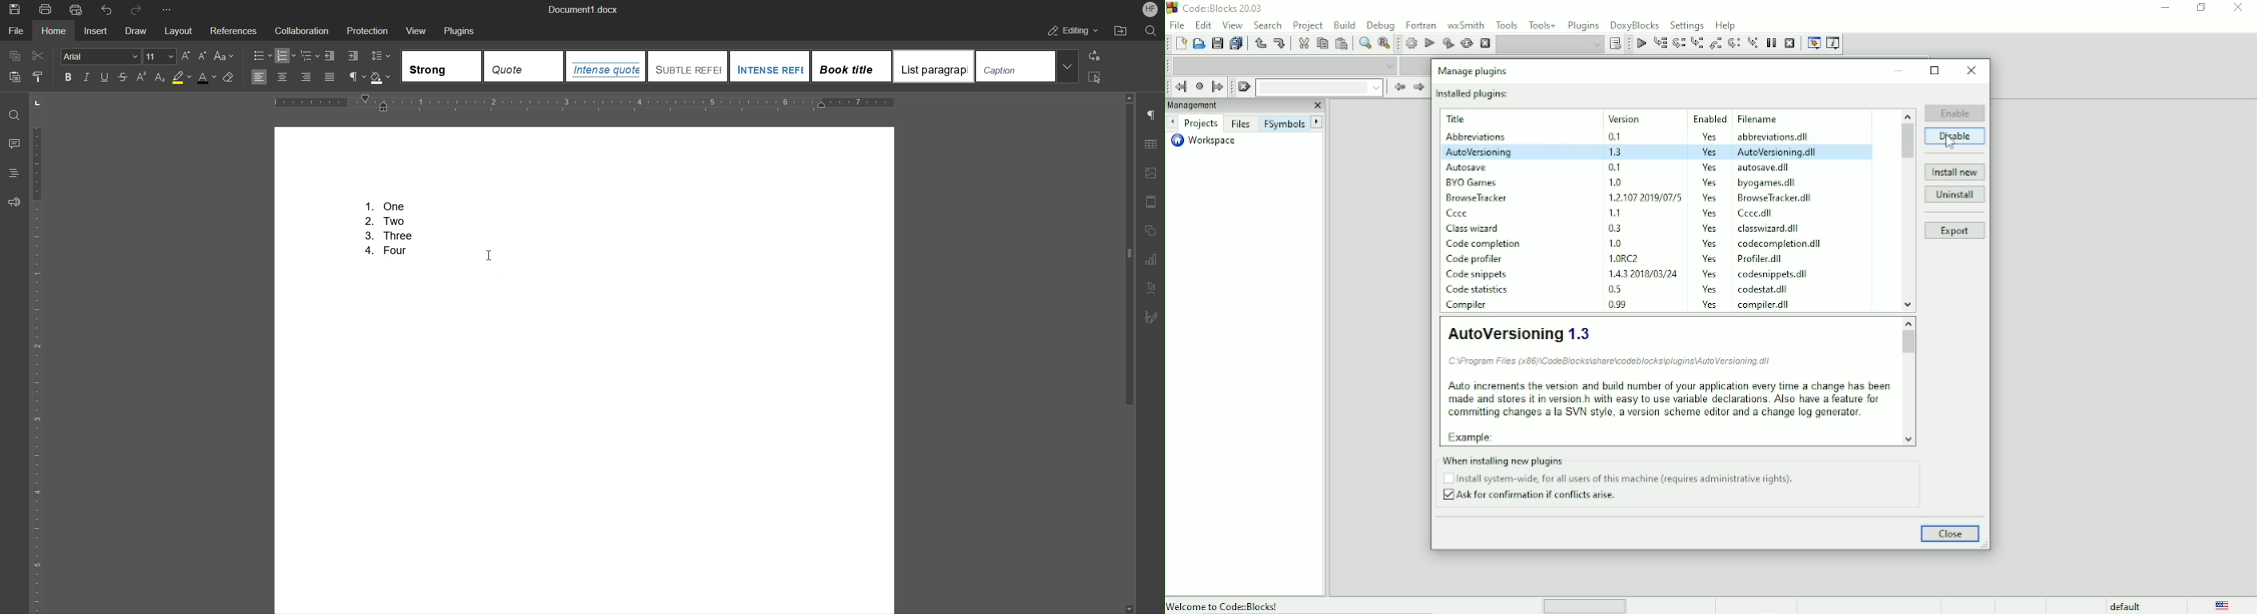 This screenshot has height=616, width=2268. What do you see at coordinates (1478, 258) in the screenshot?
I see `Code profiler` at bounding box center [1478, 258].